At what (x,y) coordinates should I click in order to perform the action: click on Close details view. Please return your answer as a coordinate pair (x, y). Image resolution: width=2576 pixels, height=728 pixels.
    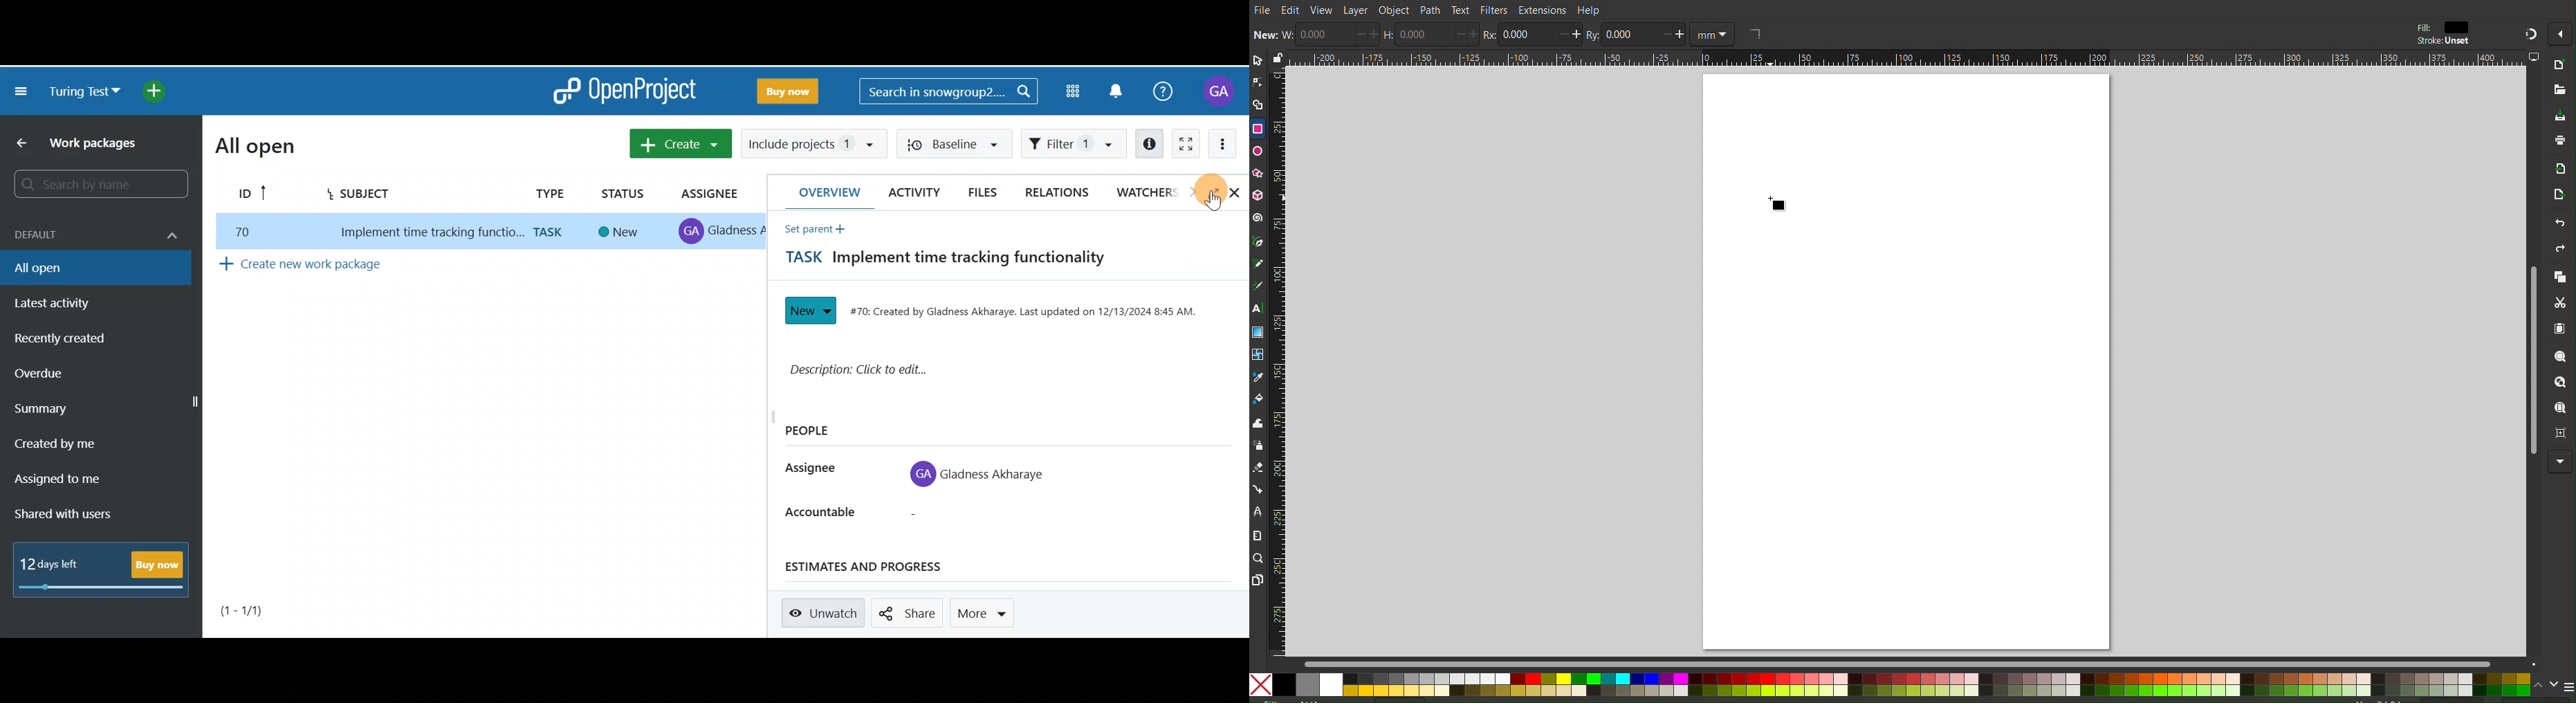
    Looking at the image, I should click on (1237, 195).